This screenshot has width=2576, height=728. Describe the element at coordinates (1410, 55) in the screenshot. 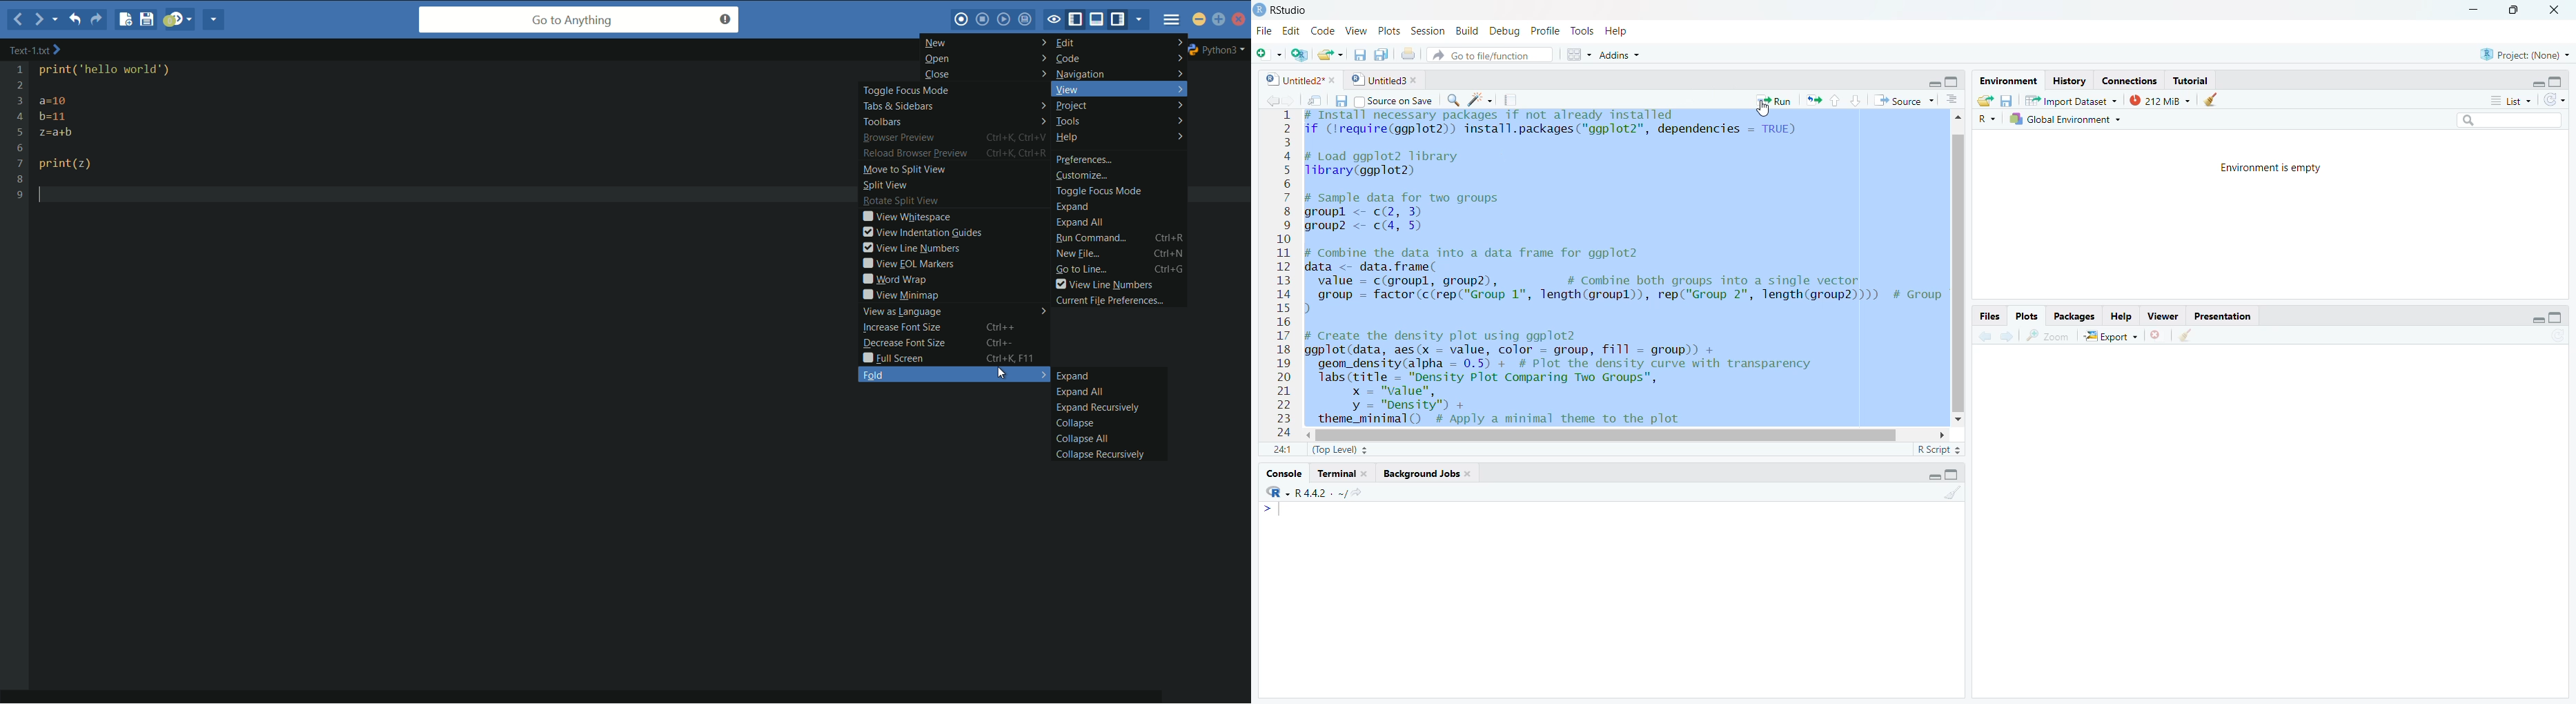

I see `print the current file` at that location.